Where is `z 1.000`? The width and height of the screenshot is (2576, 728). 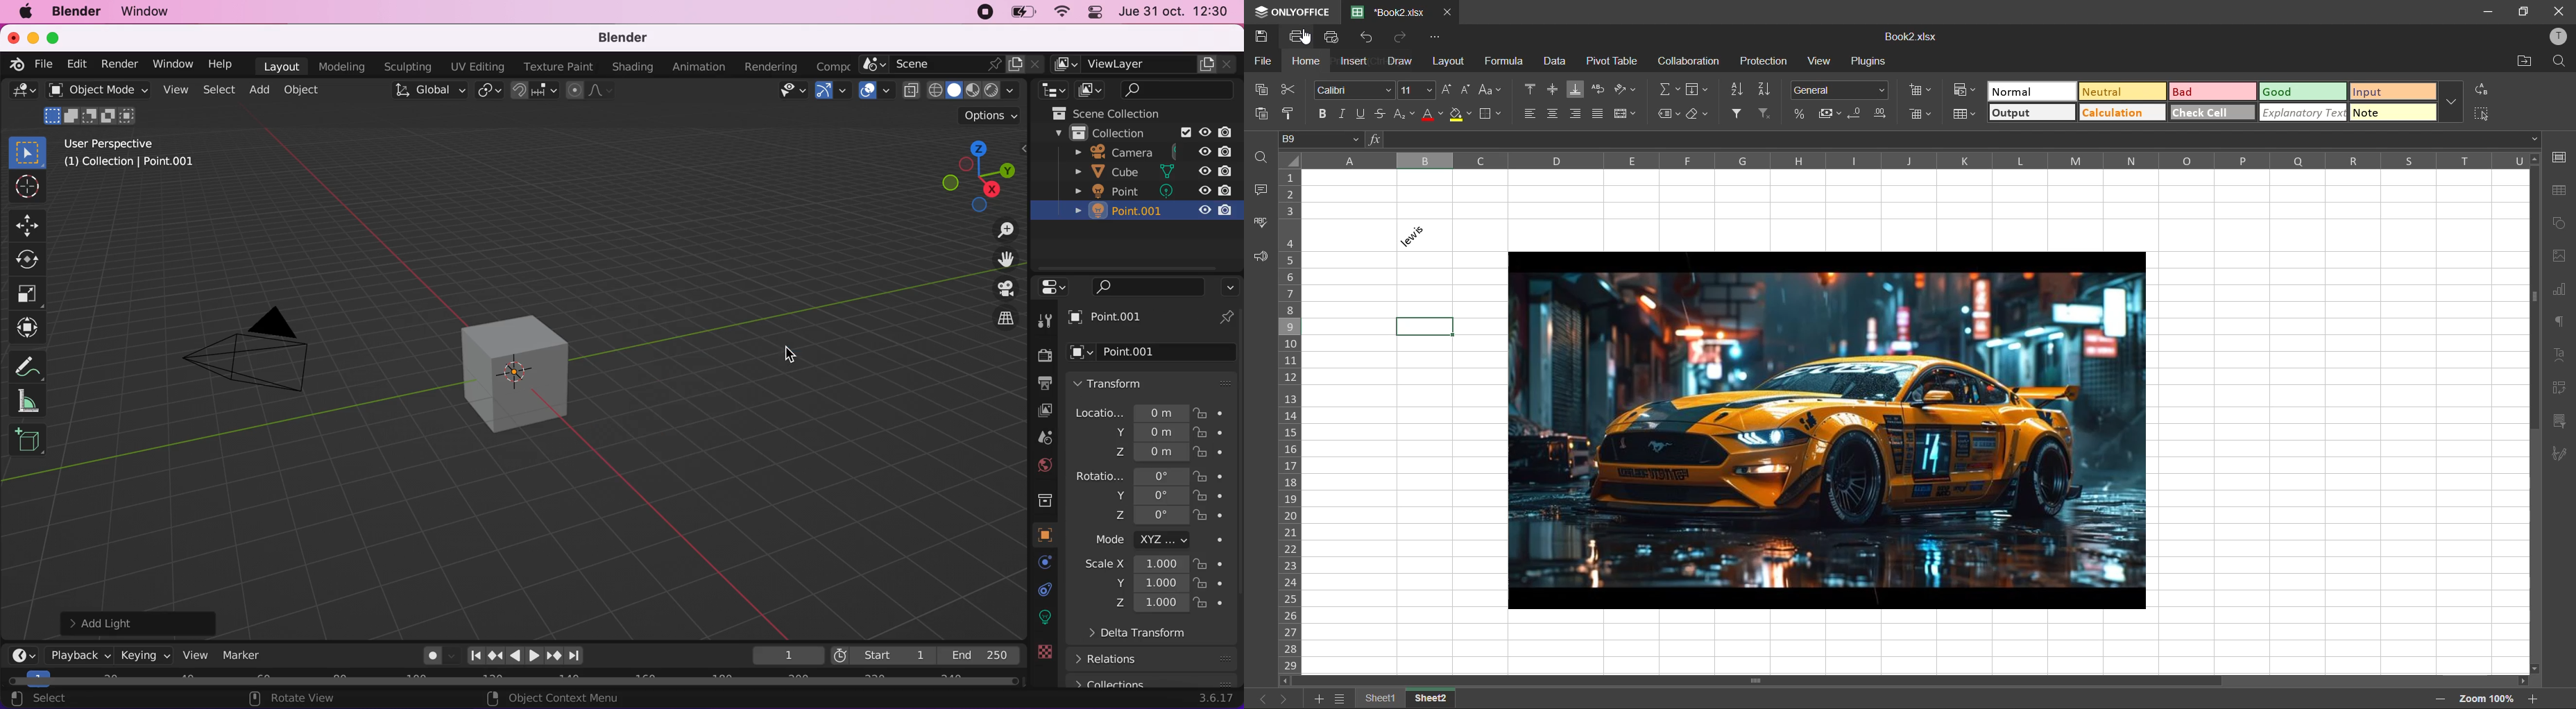 z 1.000 is located at coordinates (1150, 604).